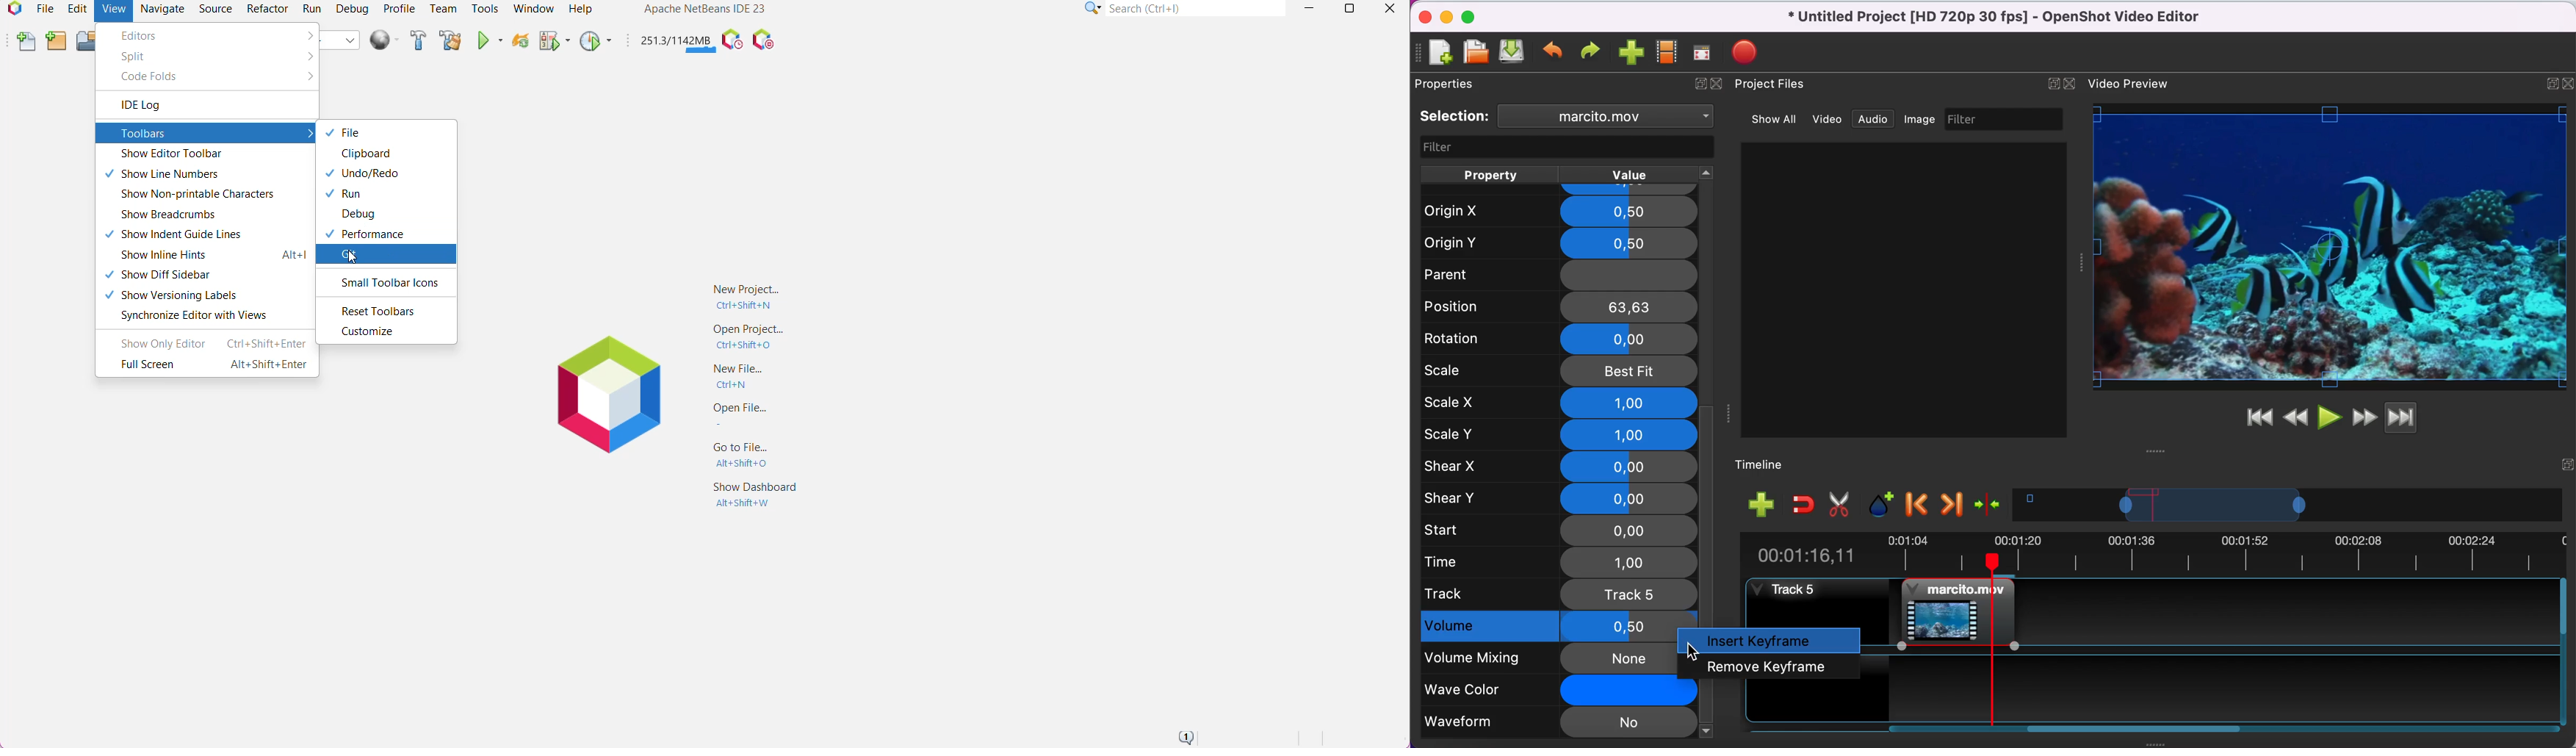 The image size is (2576, 756). I want to click on image, so click(1923, 120).